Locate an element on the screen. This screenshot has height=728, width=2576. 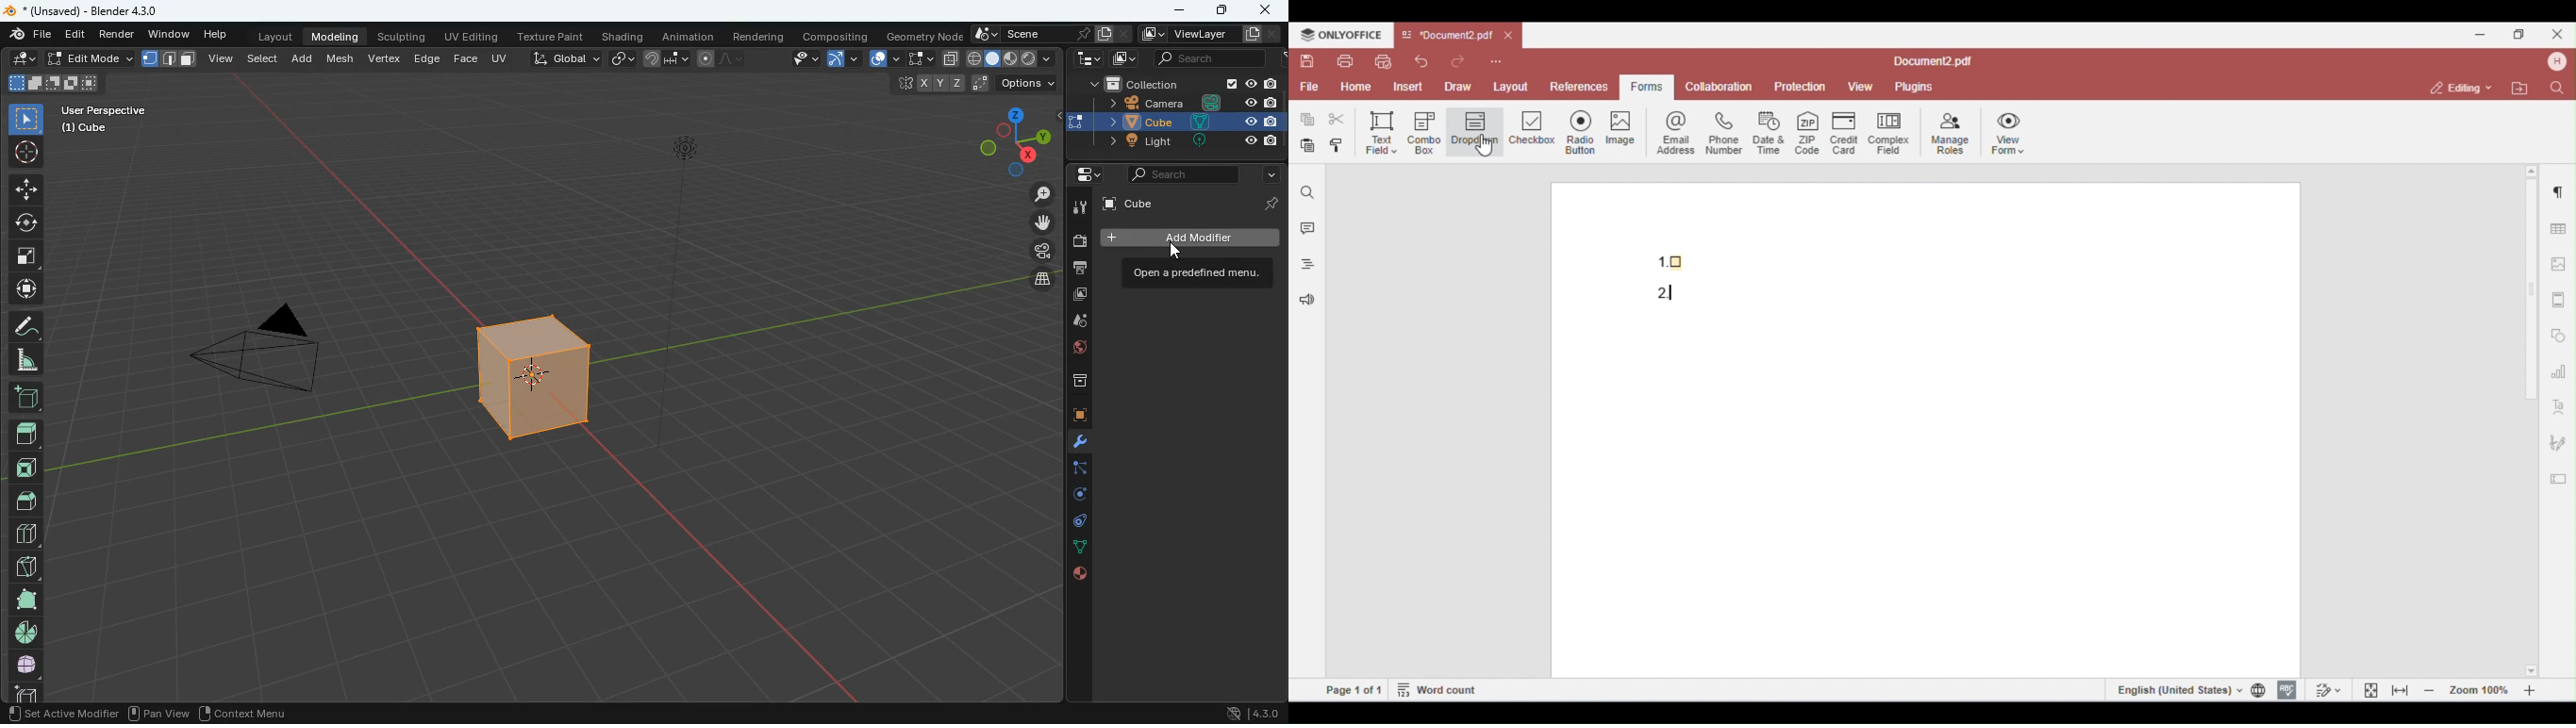
help is located at coordinates (218, 31).